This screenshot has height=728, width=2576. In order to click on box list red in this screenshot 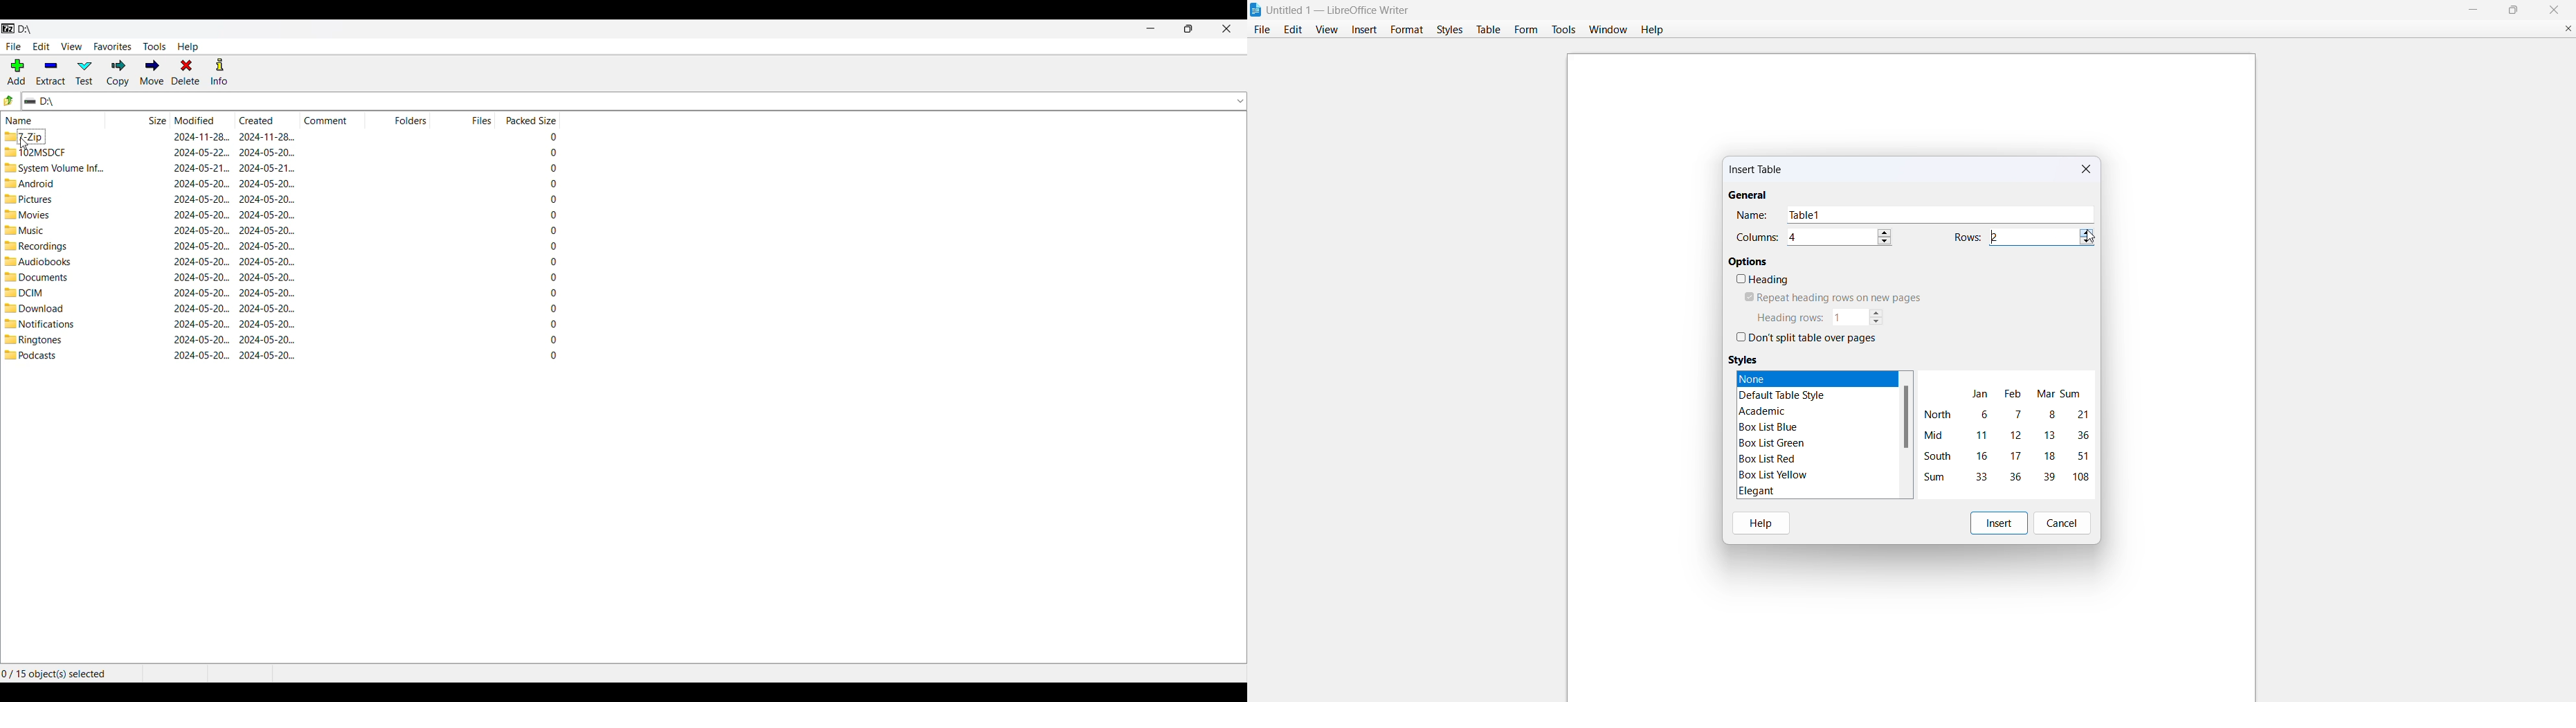, I will do `click(1768, 458)`.